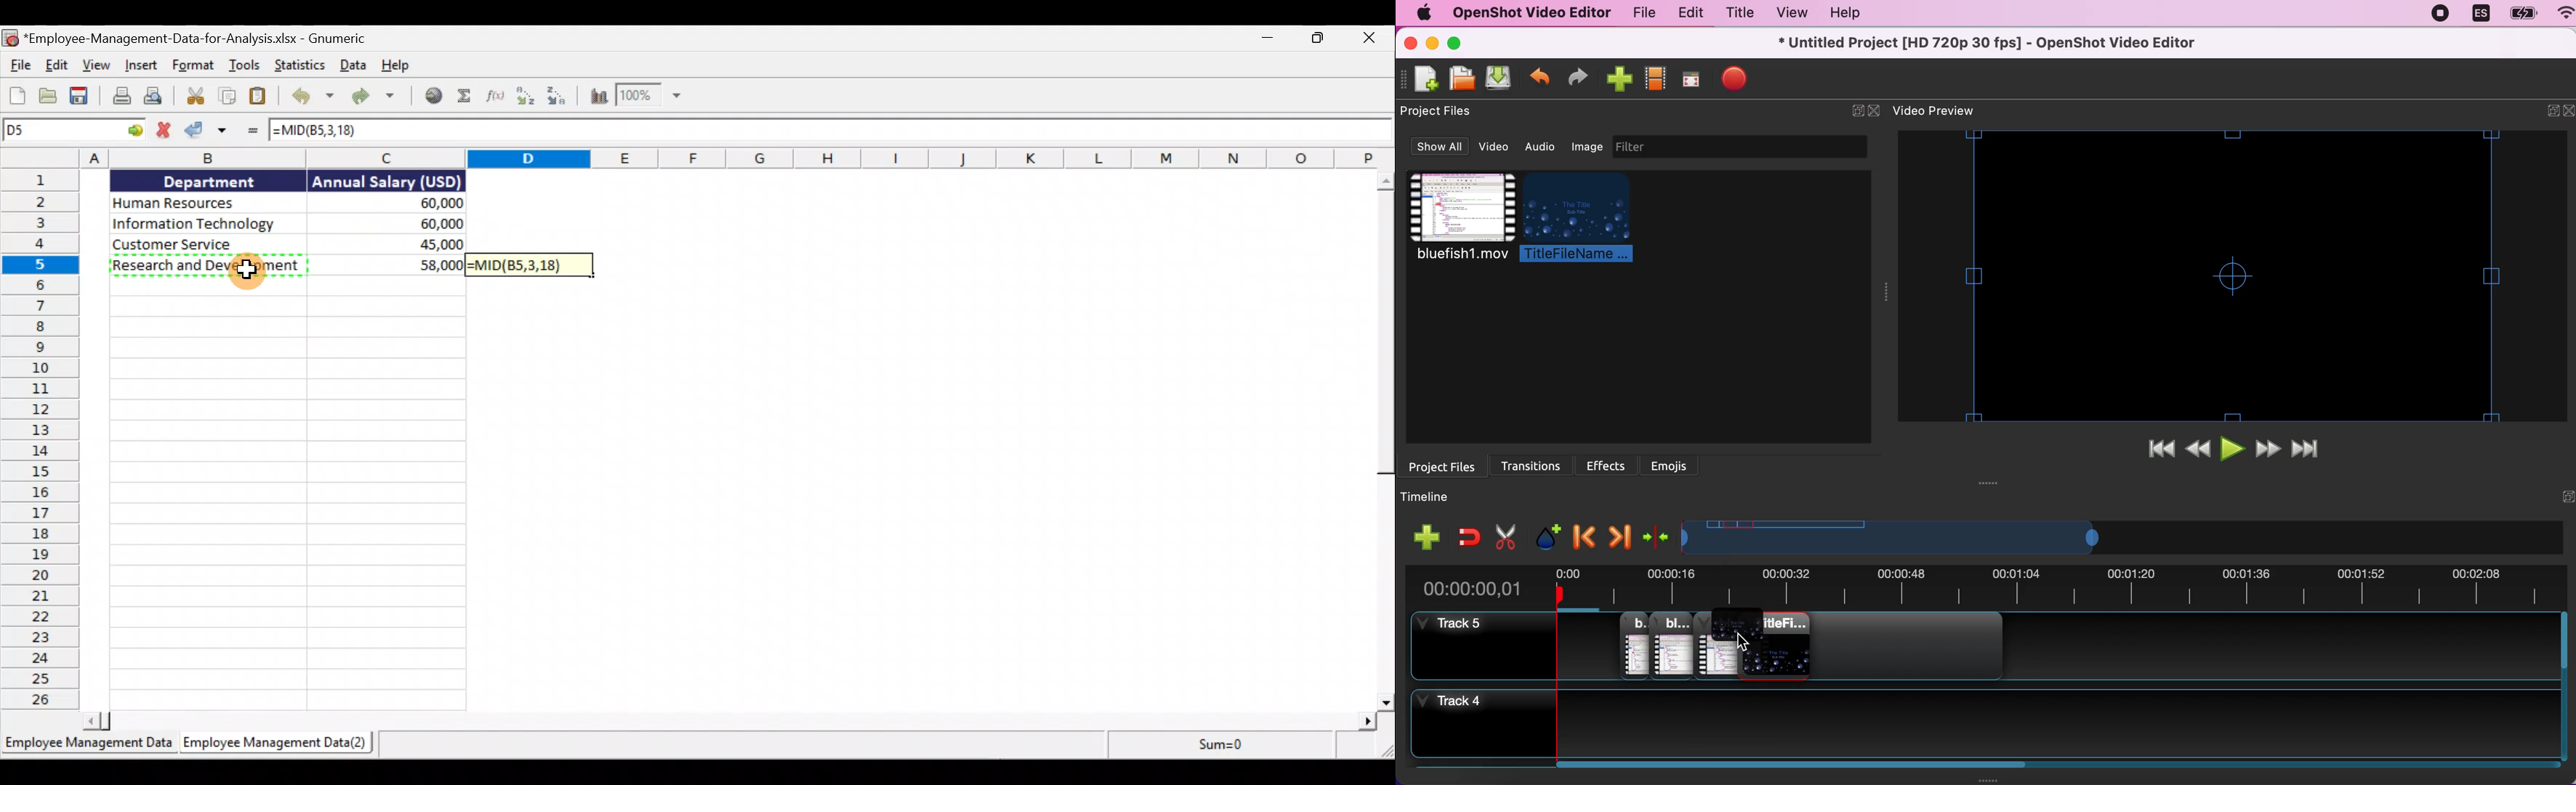  I want to click on previous marker, so click(1583, 533).